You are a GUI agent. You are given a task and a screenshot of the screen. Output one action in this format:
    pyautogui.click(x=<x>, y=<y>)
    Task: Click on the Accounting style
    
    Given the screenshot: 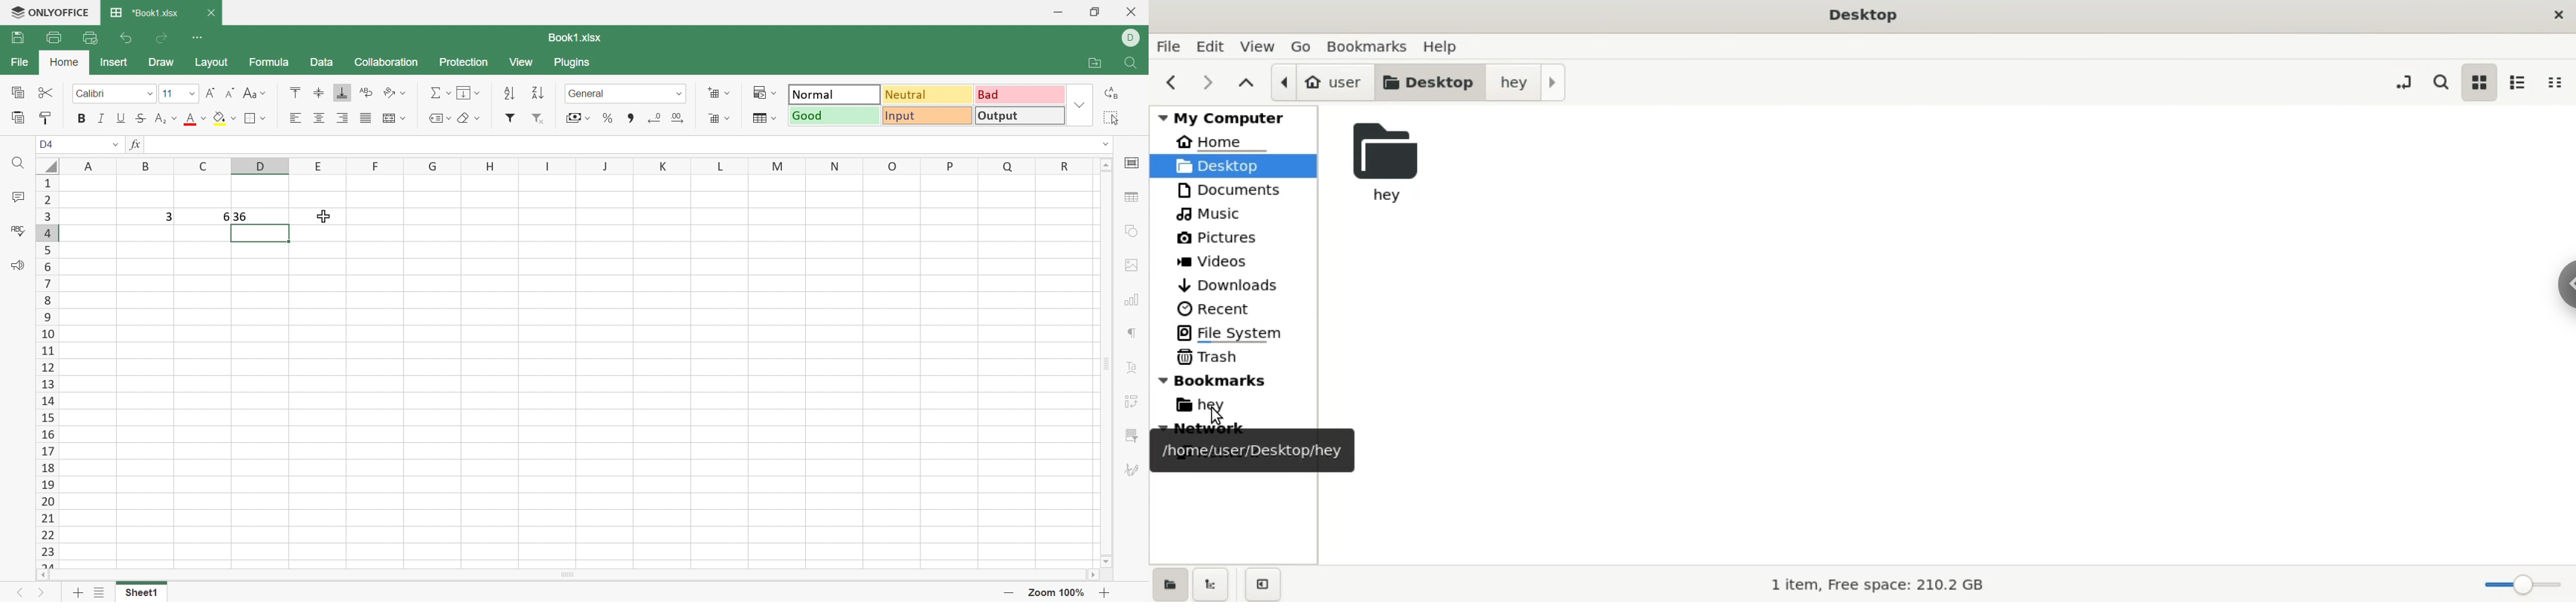 What is the action you would take?
    pyautogui.click(x=579, y=117)
    